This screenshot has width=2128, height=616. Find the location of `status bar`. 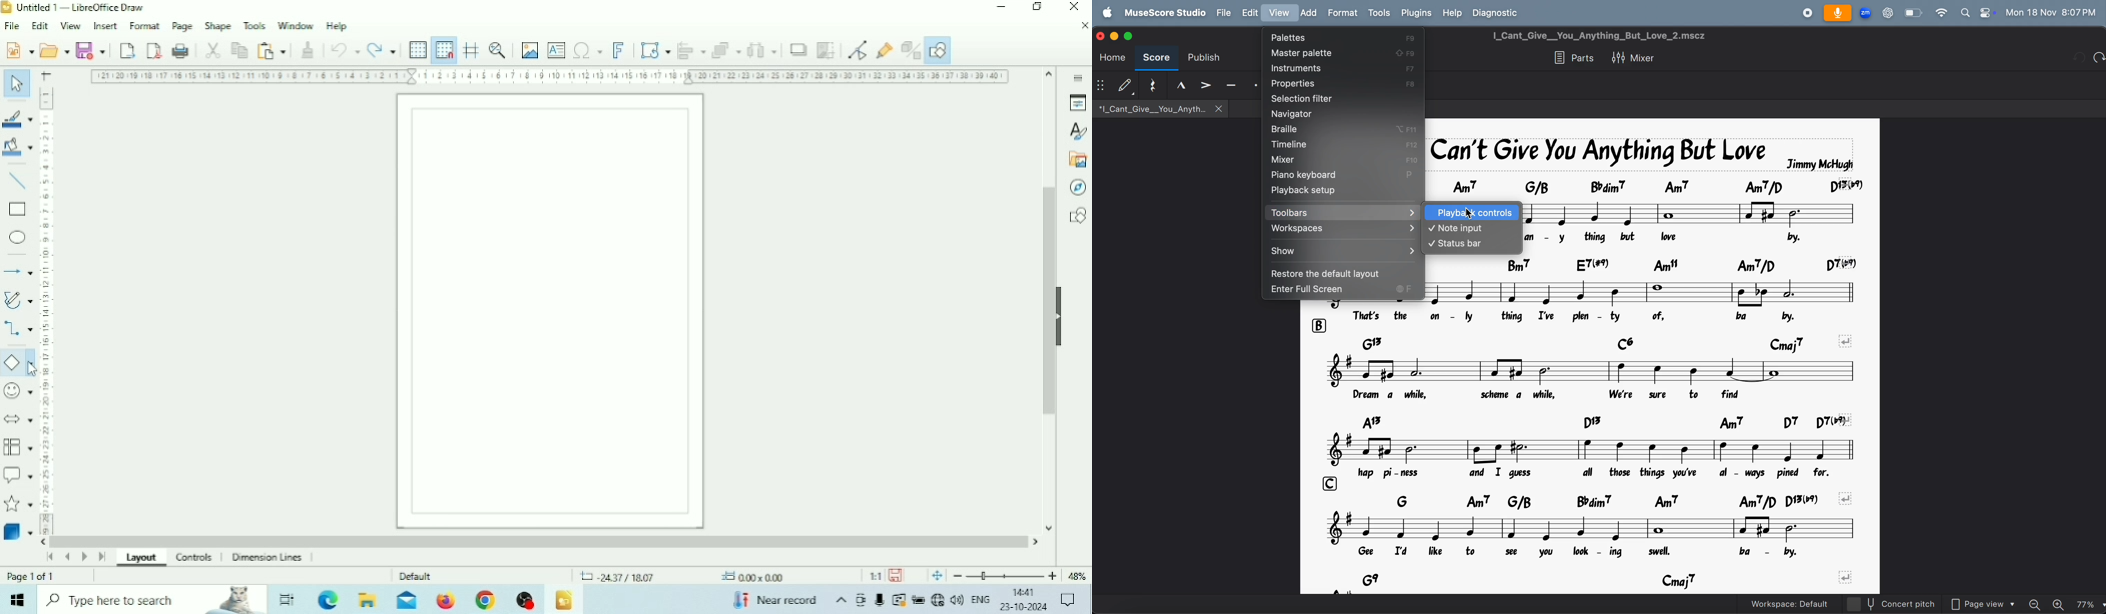

status bar is located at coordinates (1468, 246).